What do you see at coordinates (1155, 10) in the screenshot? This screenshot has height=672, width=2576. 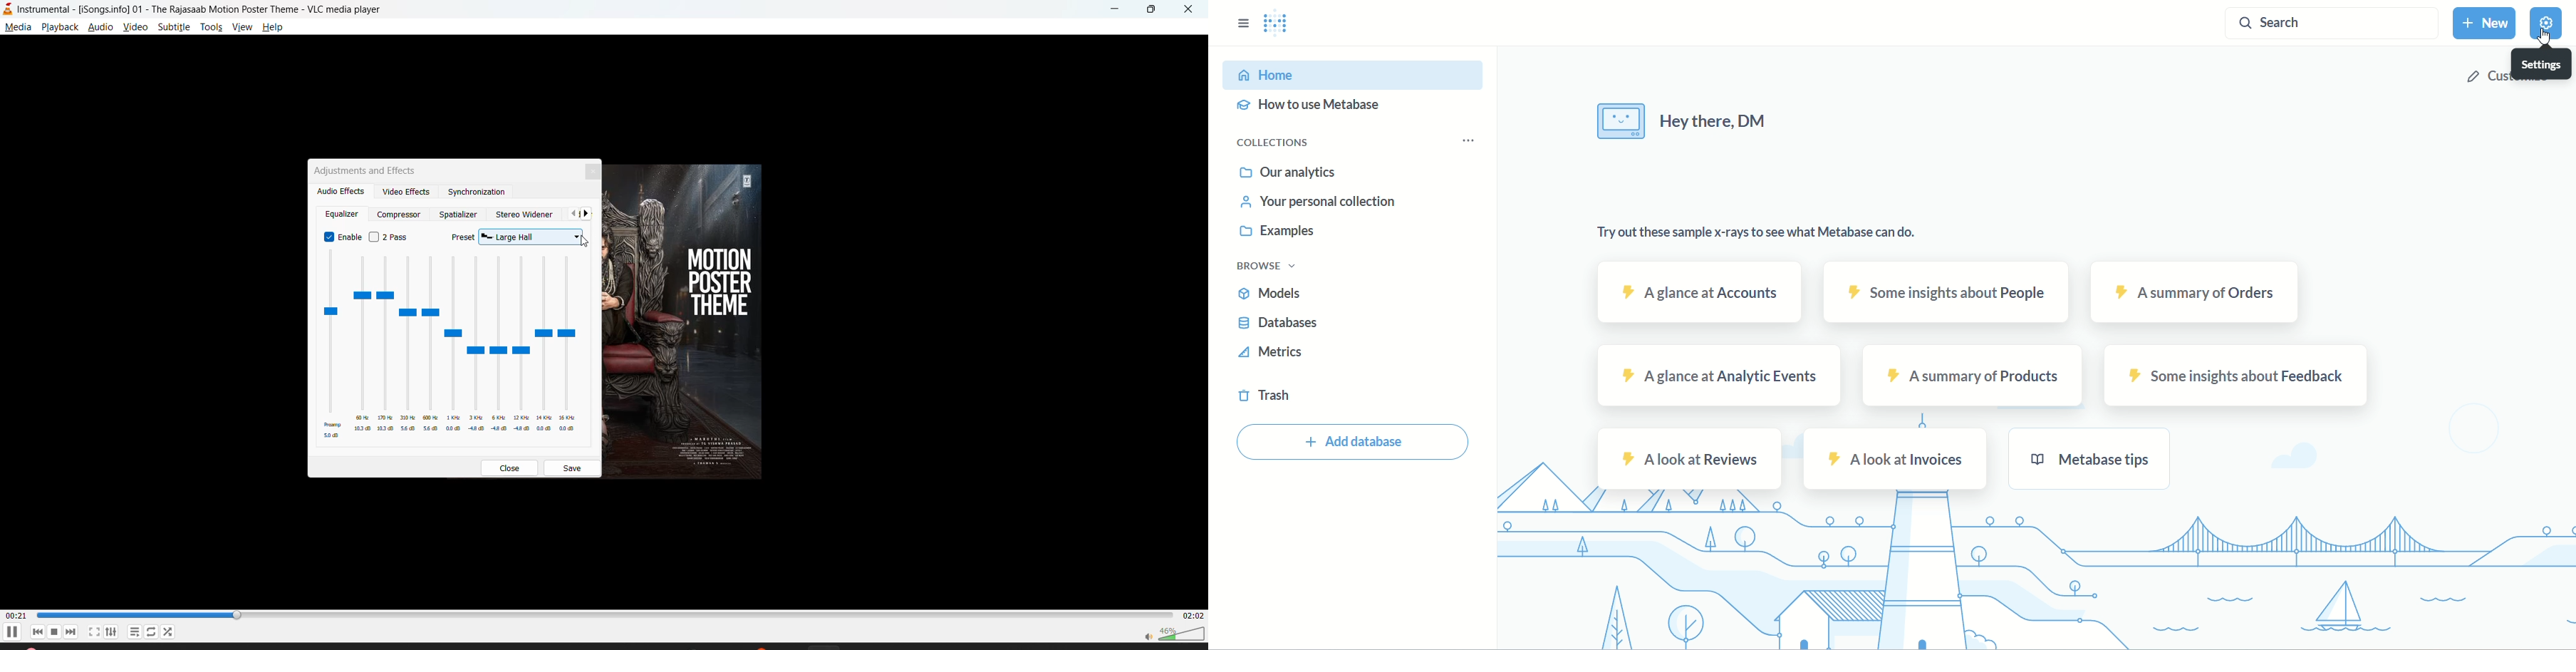 I see `maximize` at bounding box center [1155, 10].